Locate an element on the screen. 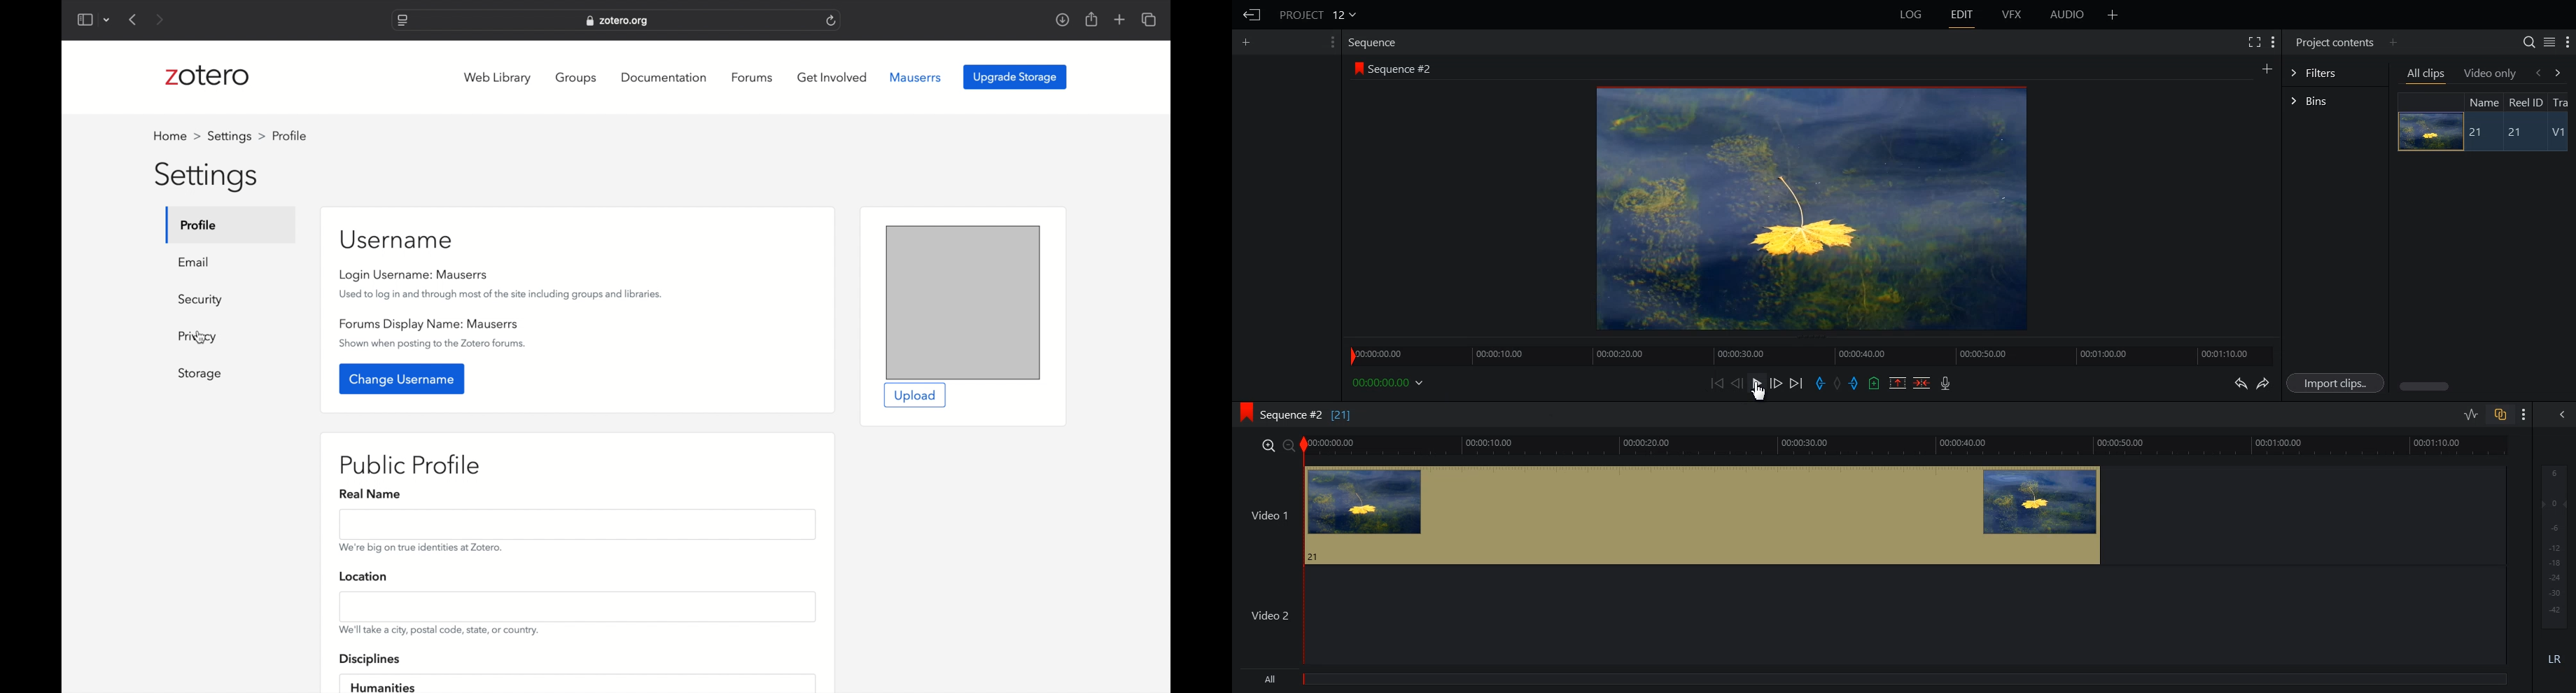  Sequence is located at coordinates (1376, 42).